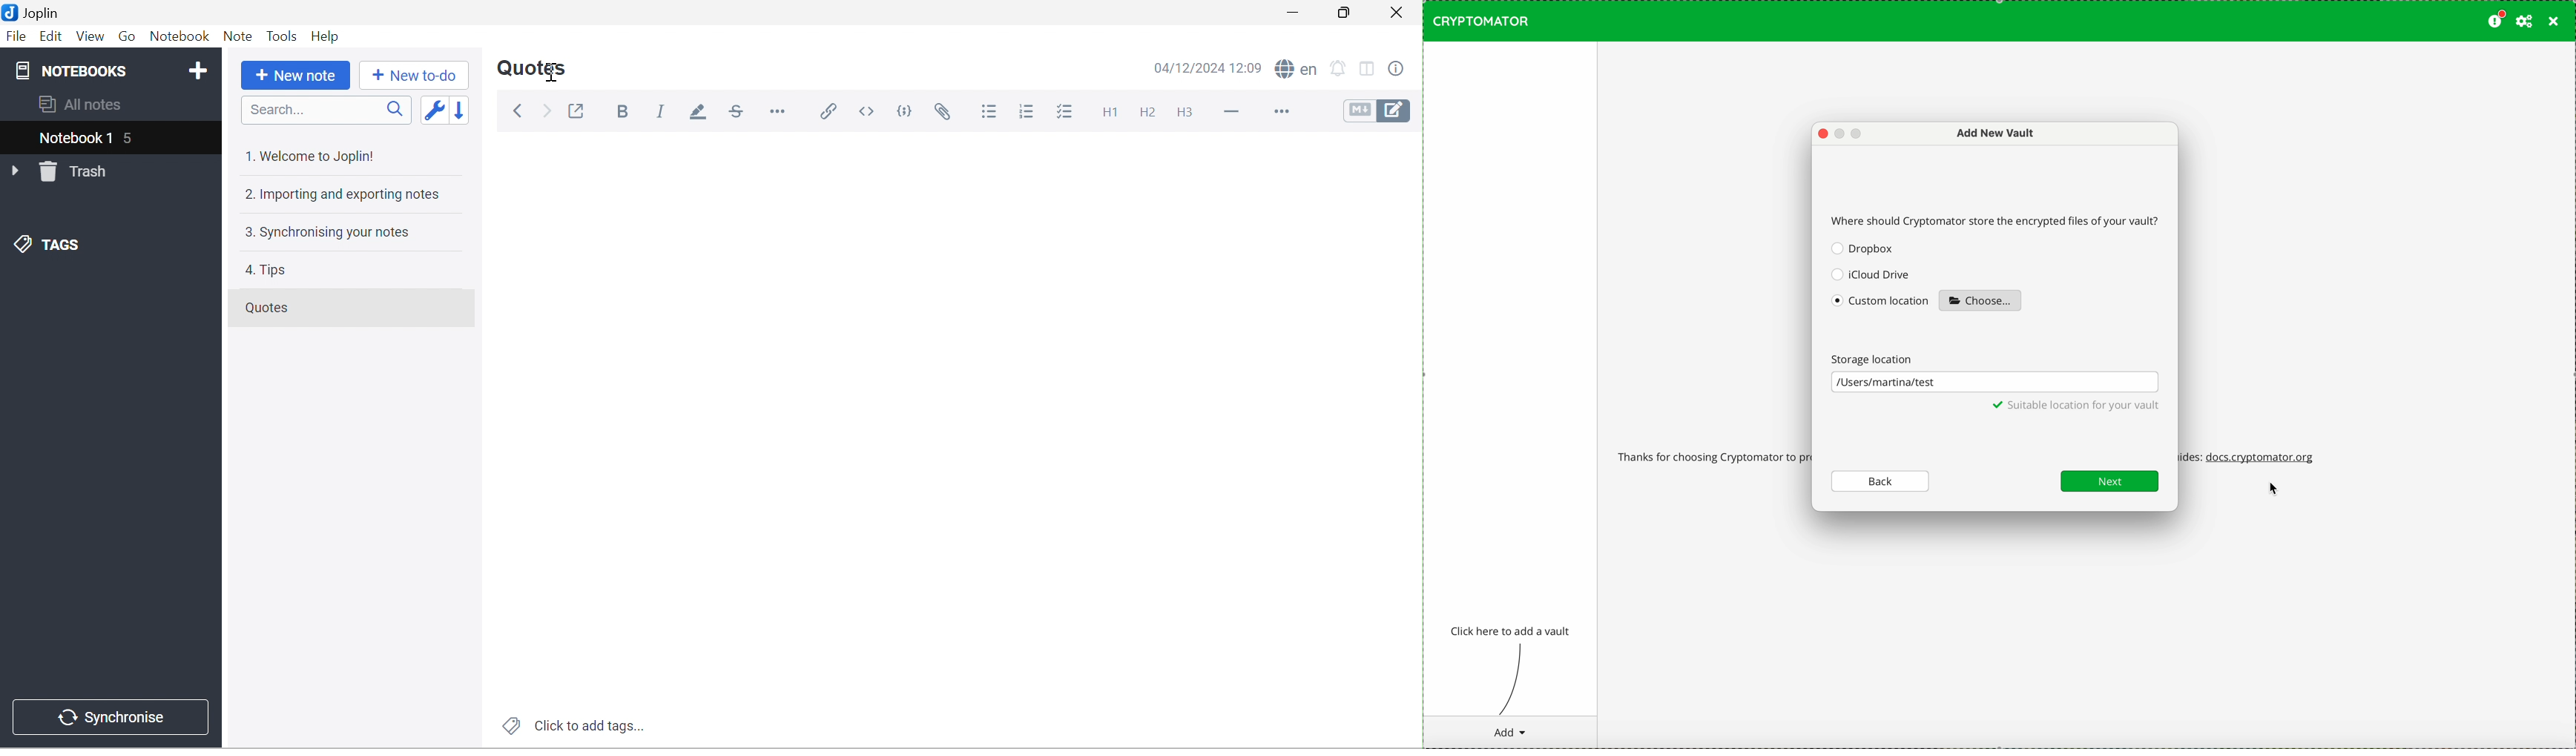 The image size is (2576, 756). Describe the element at coordinates (200, 72) in the screenshot. I see `Add notebook` at that location.